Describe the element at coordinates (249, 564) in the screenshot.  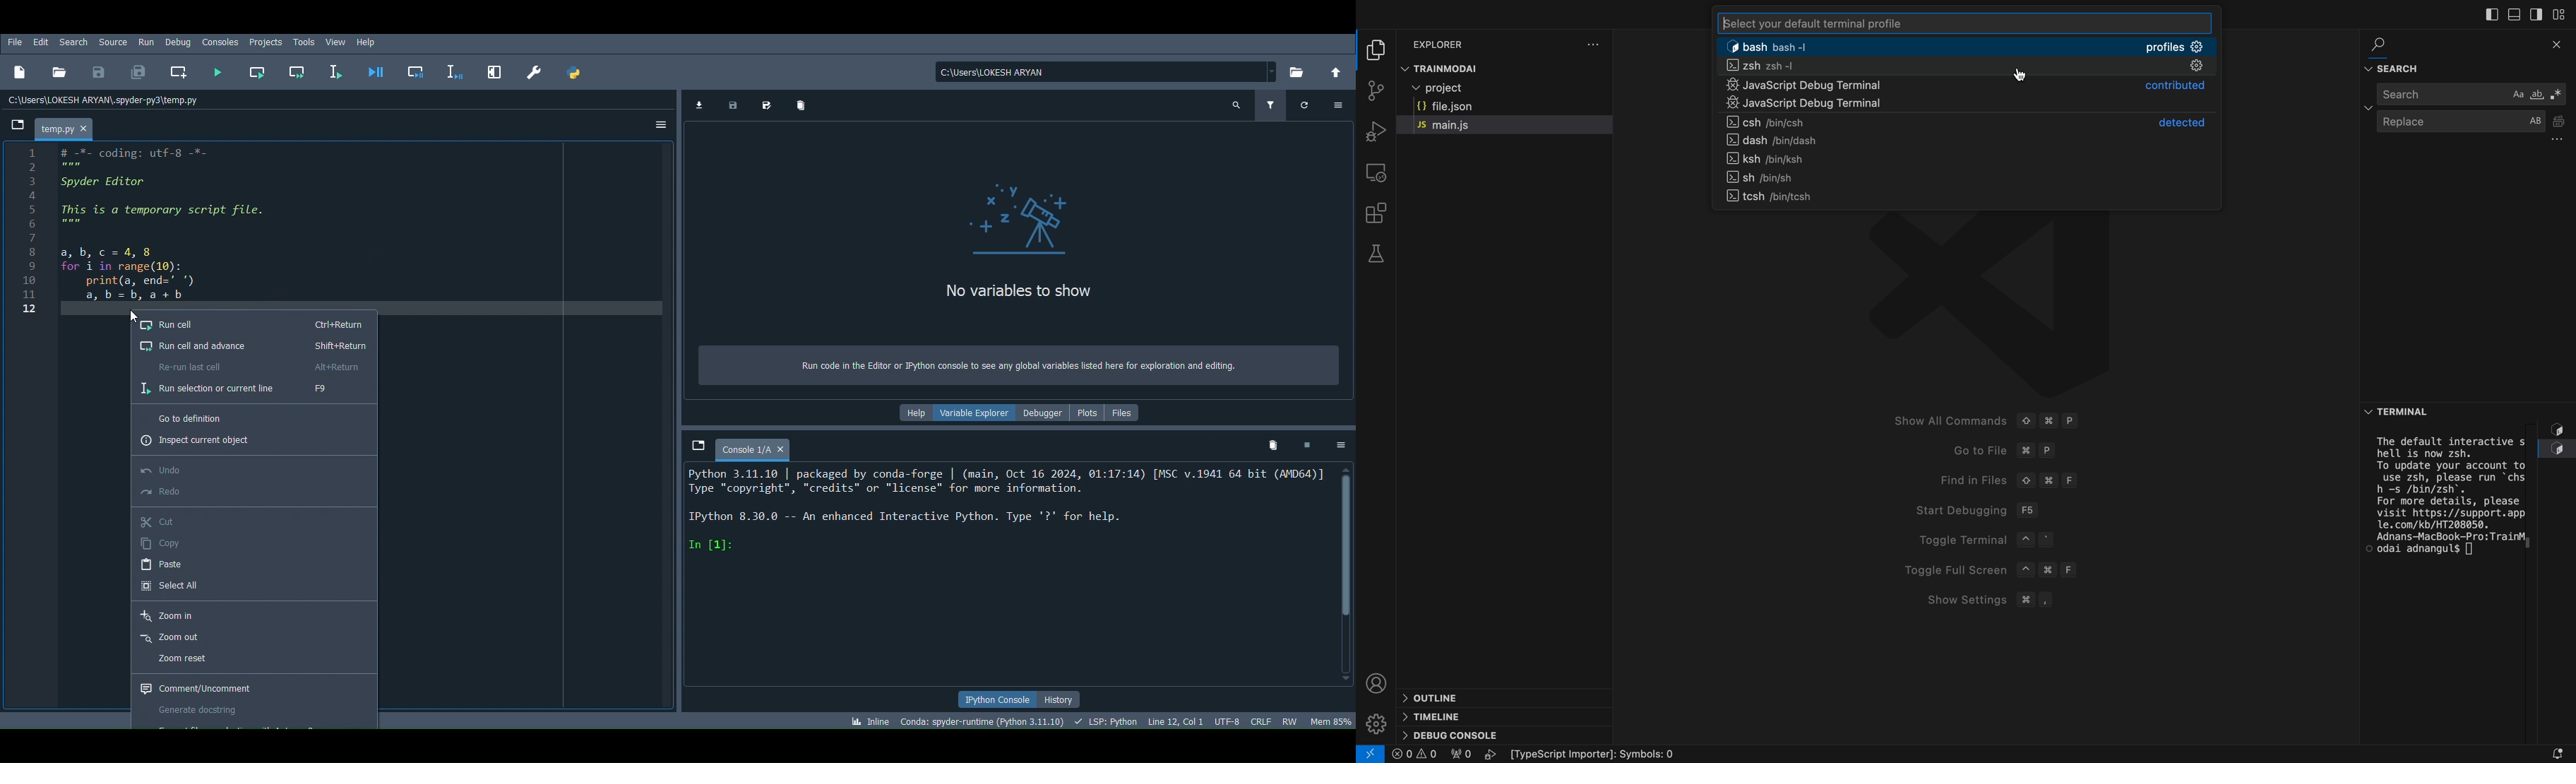
I see `Paste` at that location.